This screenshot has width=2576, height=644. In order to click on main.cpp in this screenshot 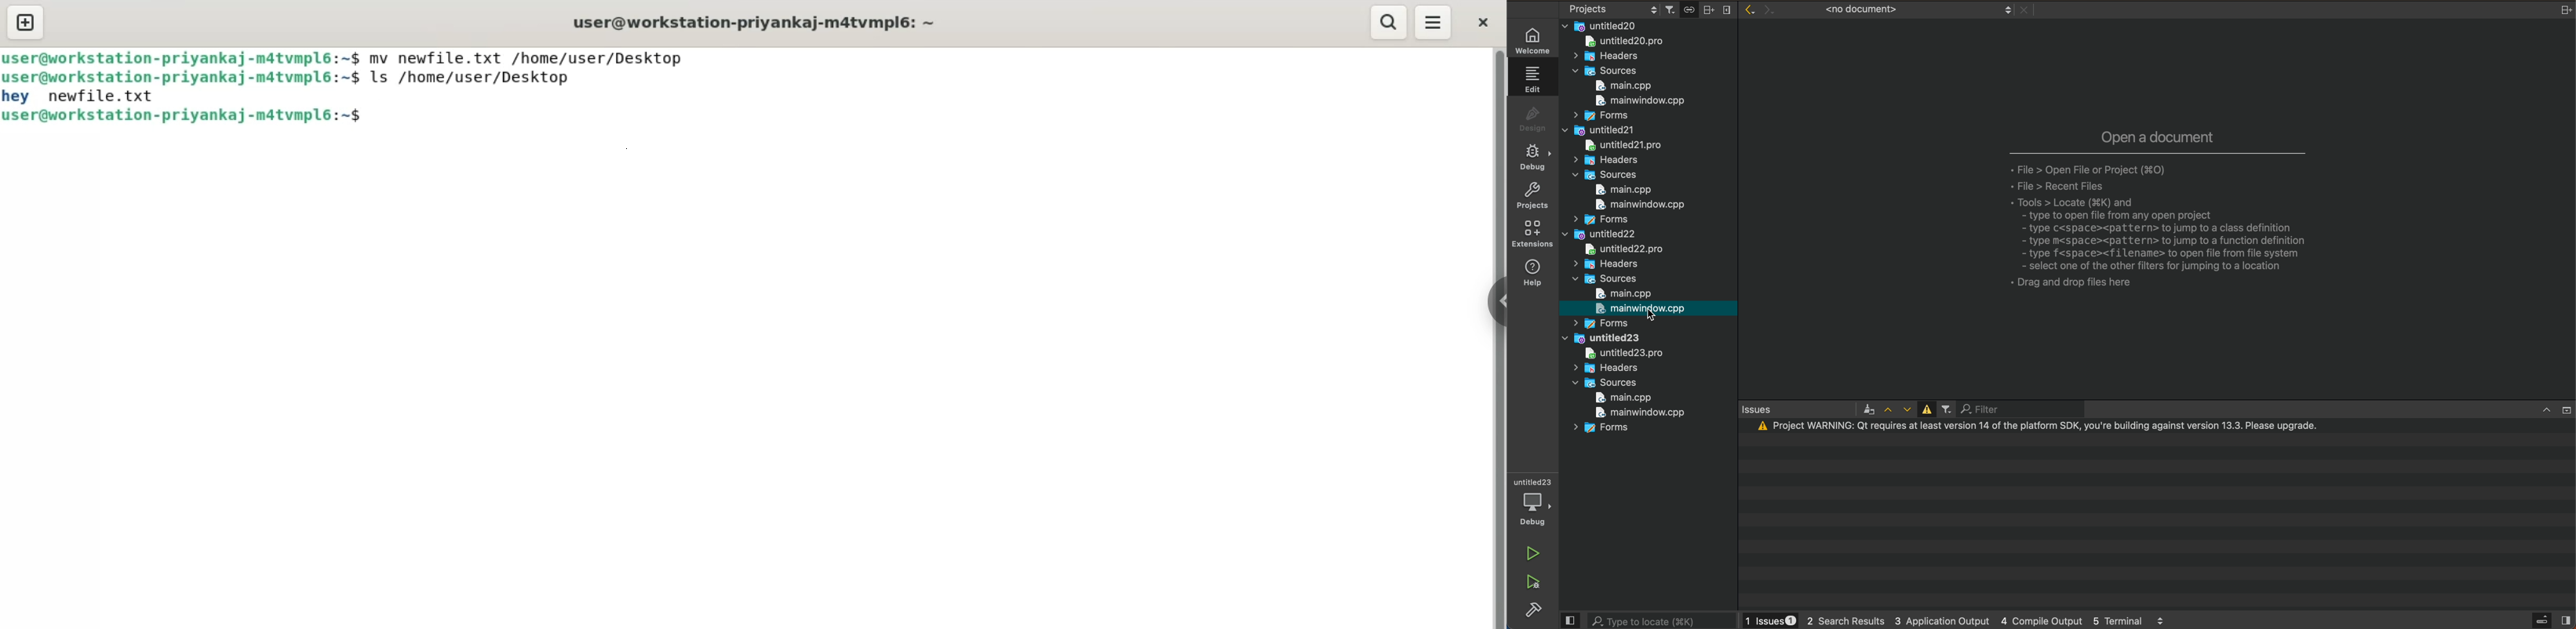, I will do `click(1627, 86)`.